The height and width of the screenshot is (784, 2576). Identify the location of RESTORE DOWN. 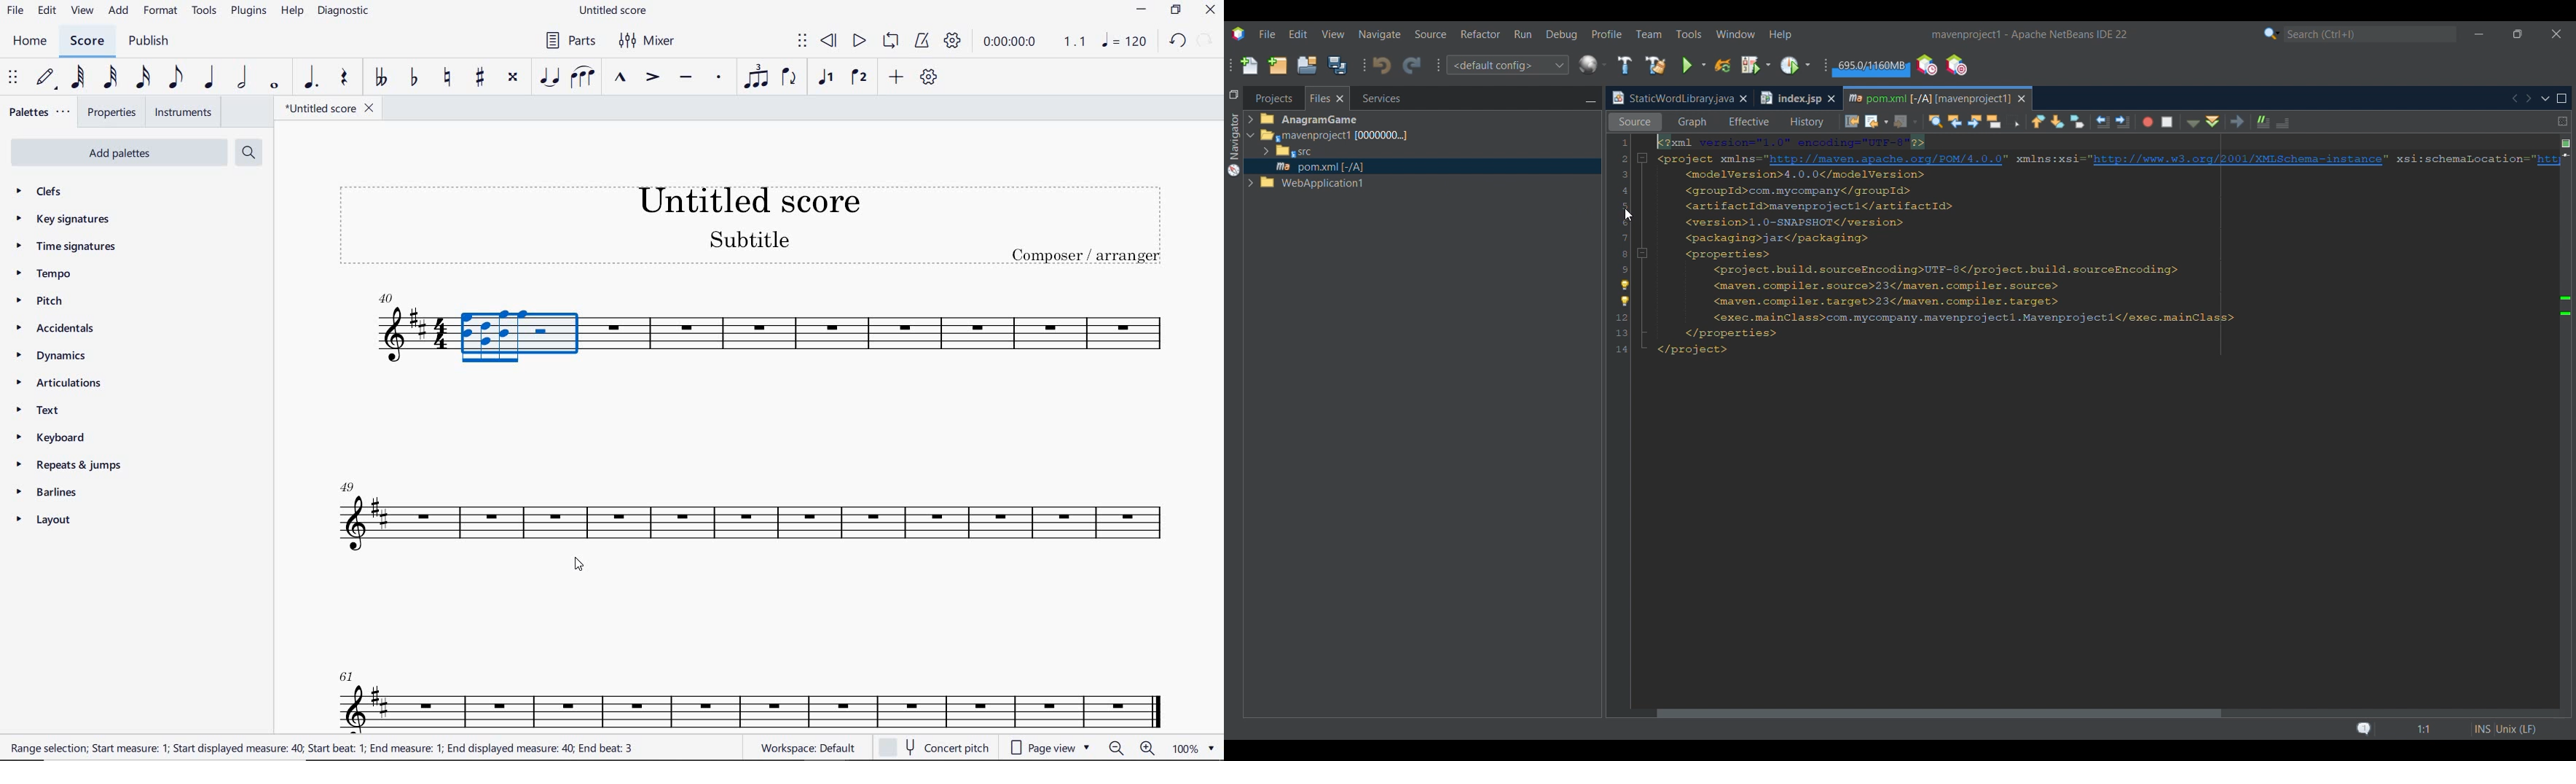
(1176, 12).